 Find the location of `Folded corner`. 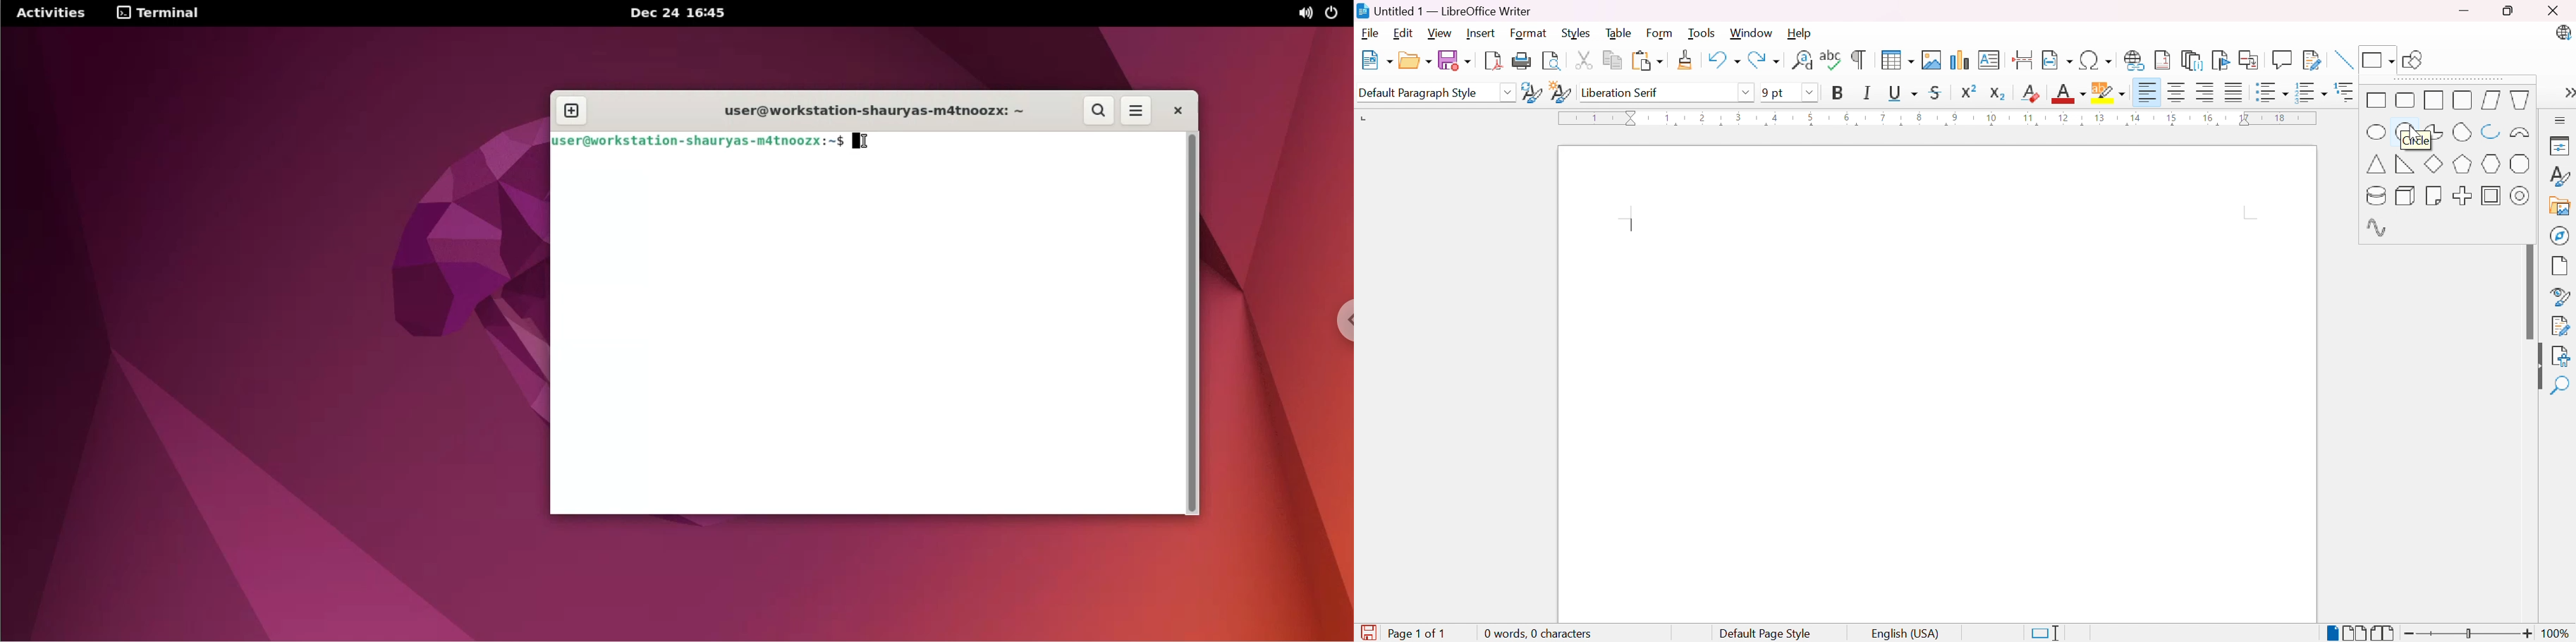

Folded corner is located at coordinates (2435, 194).